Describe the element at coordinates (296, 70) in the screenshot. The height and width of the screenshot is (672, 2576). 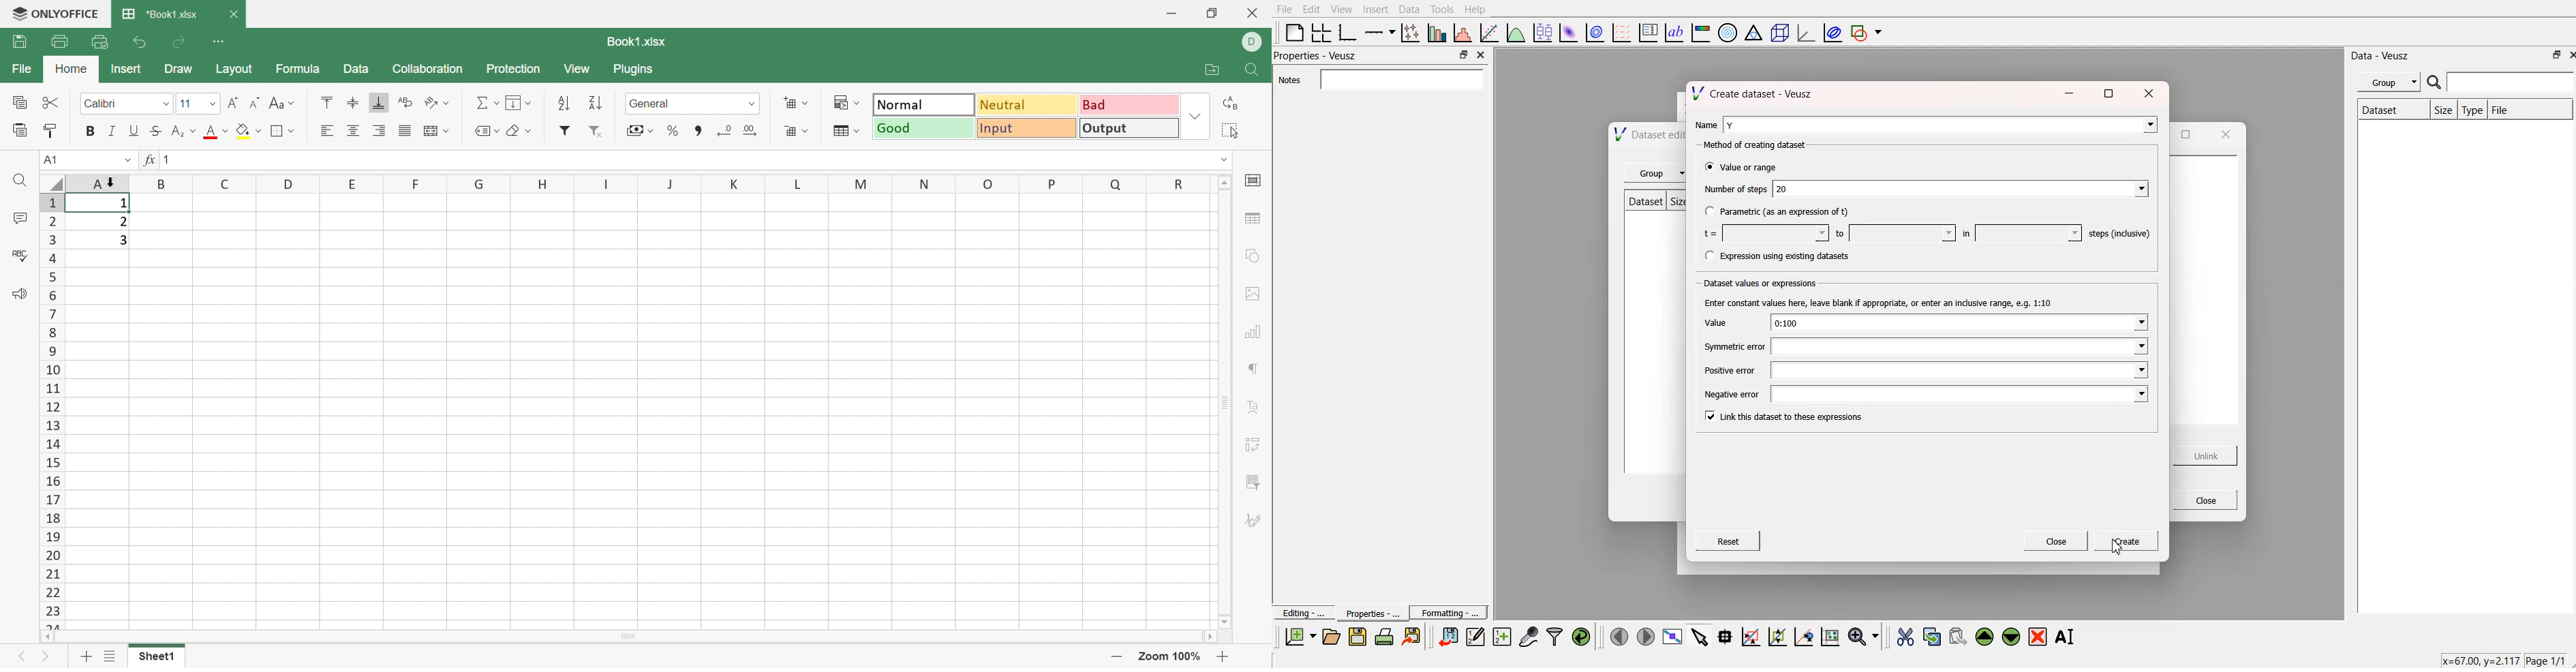
I see `Formula` at that location.